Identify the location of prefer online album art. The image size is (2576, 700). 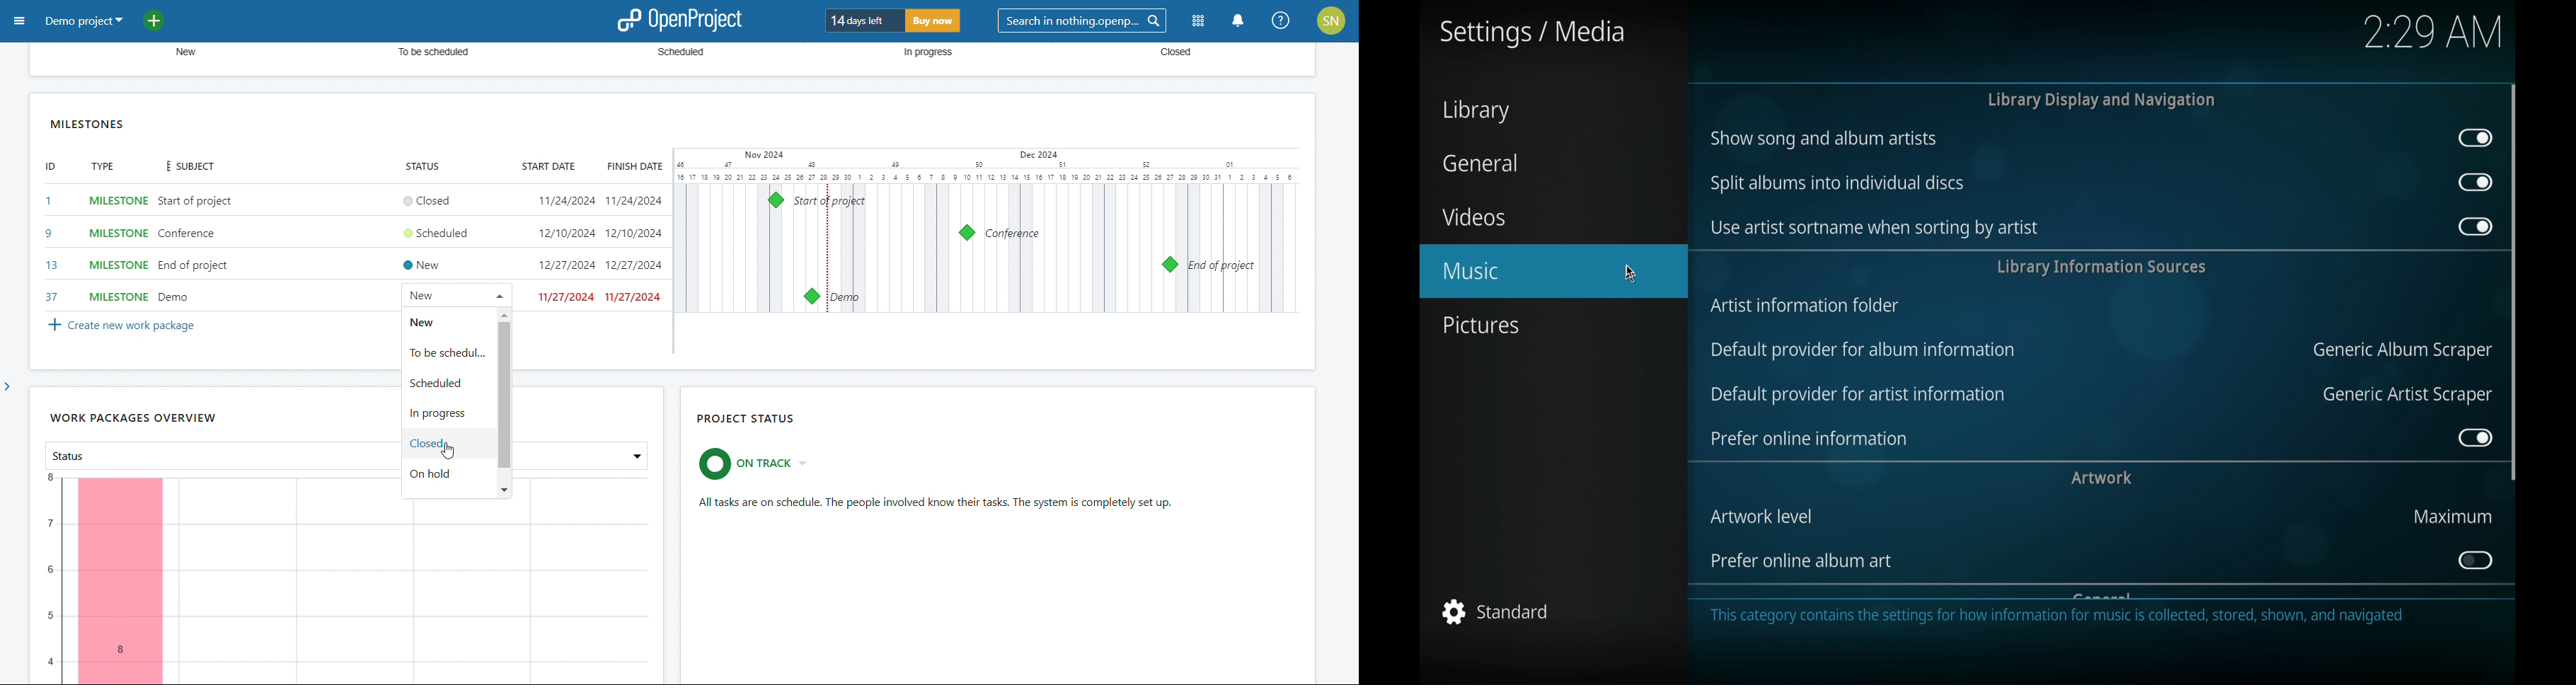
(1801, 561).